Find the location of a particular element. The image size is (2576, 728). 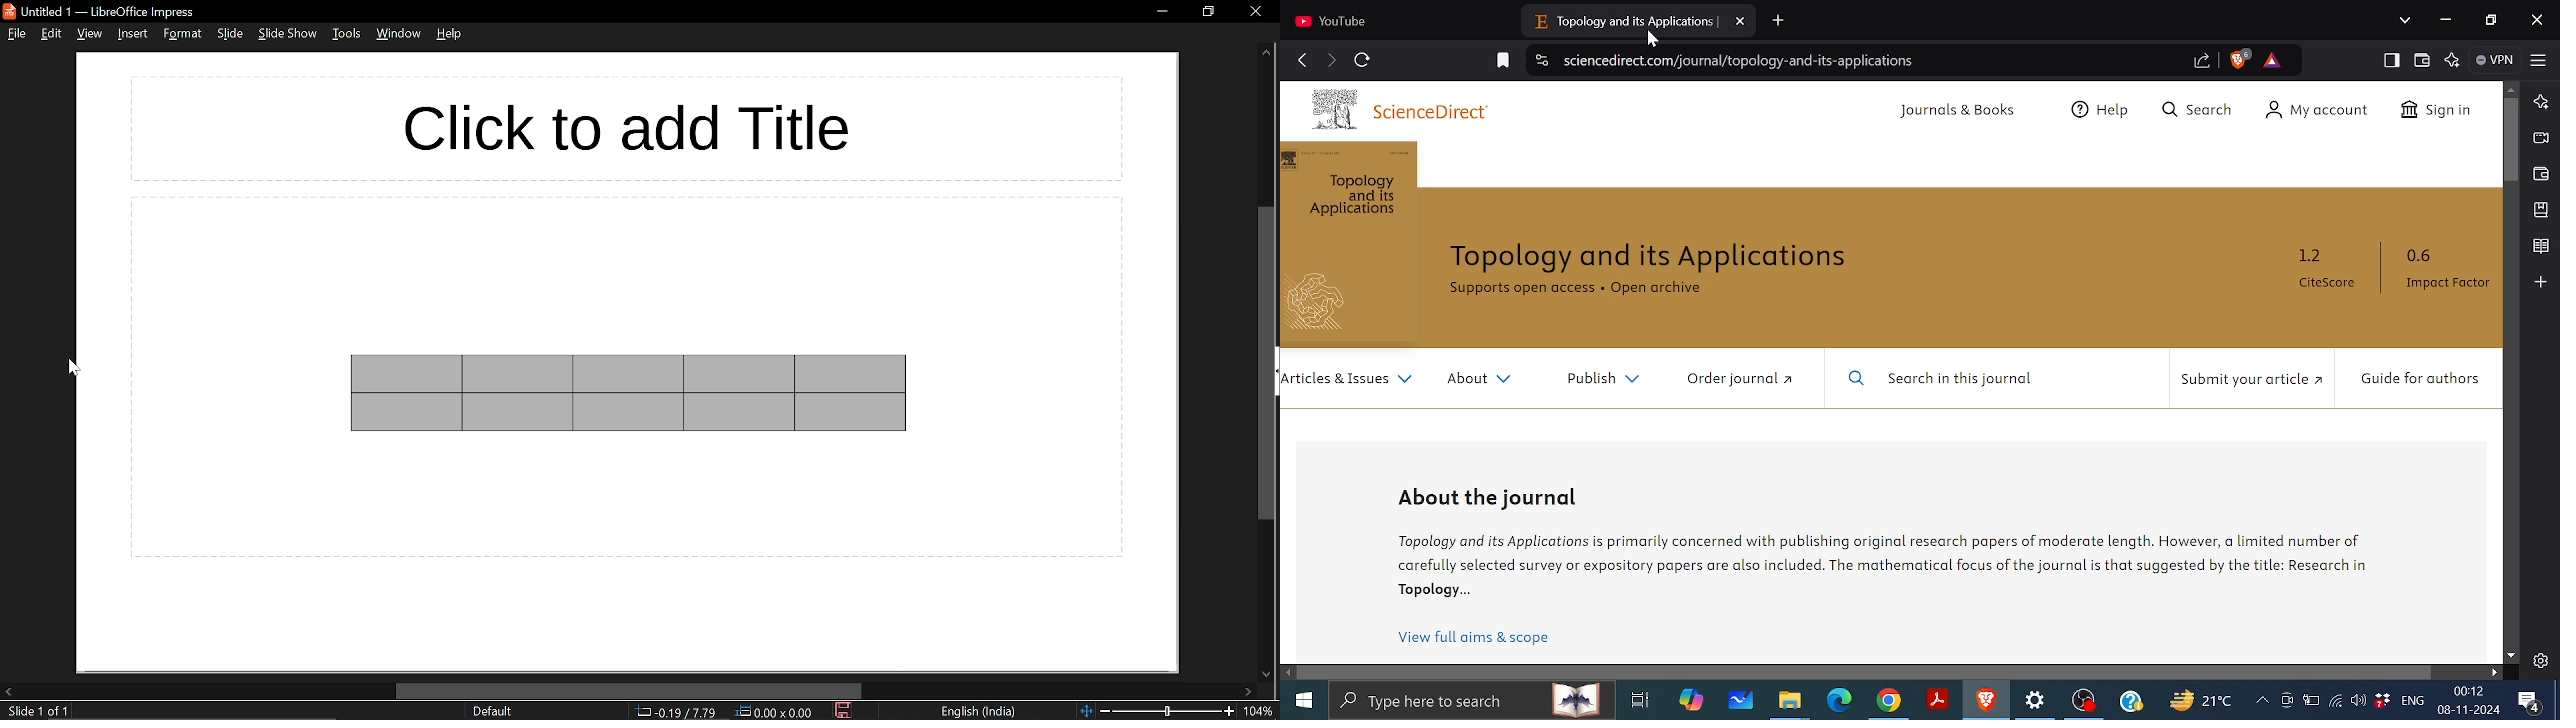

click to add title is located at coordinates (629, 128).